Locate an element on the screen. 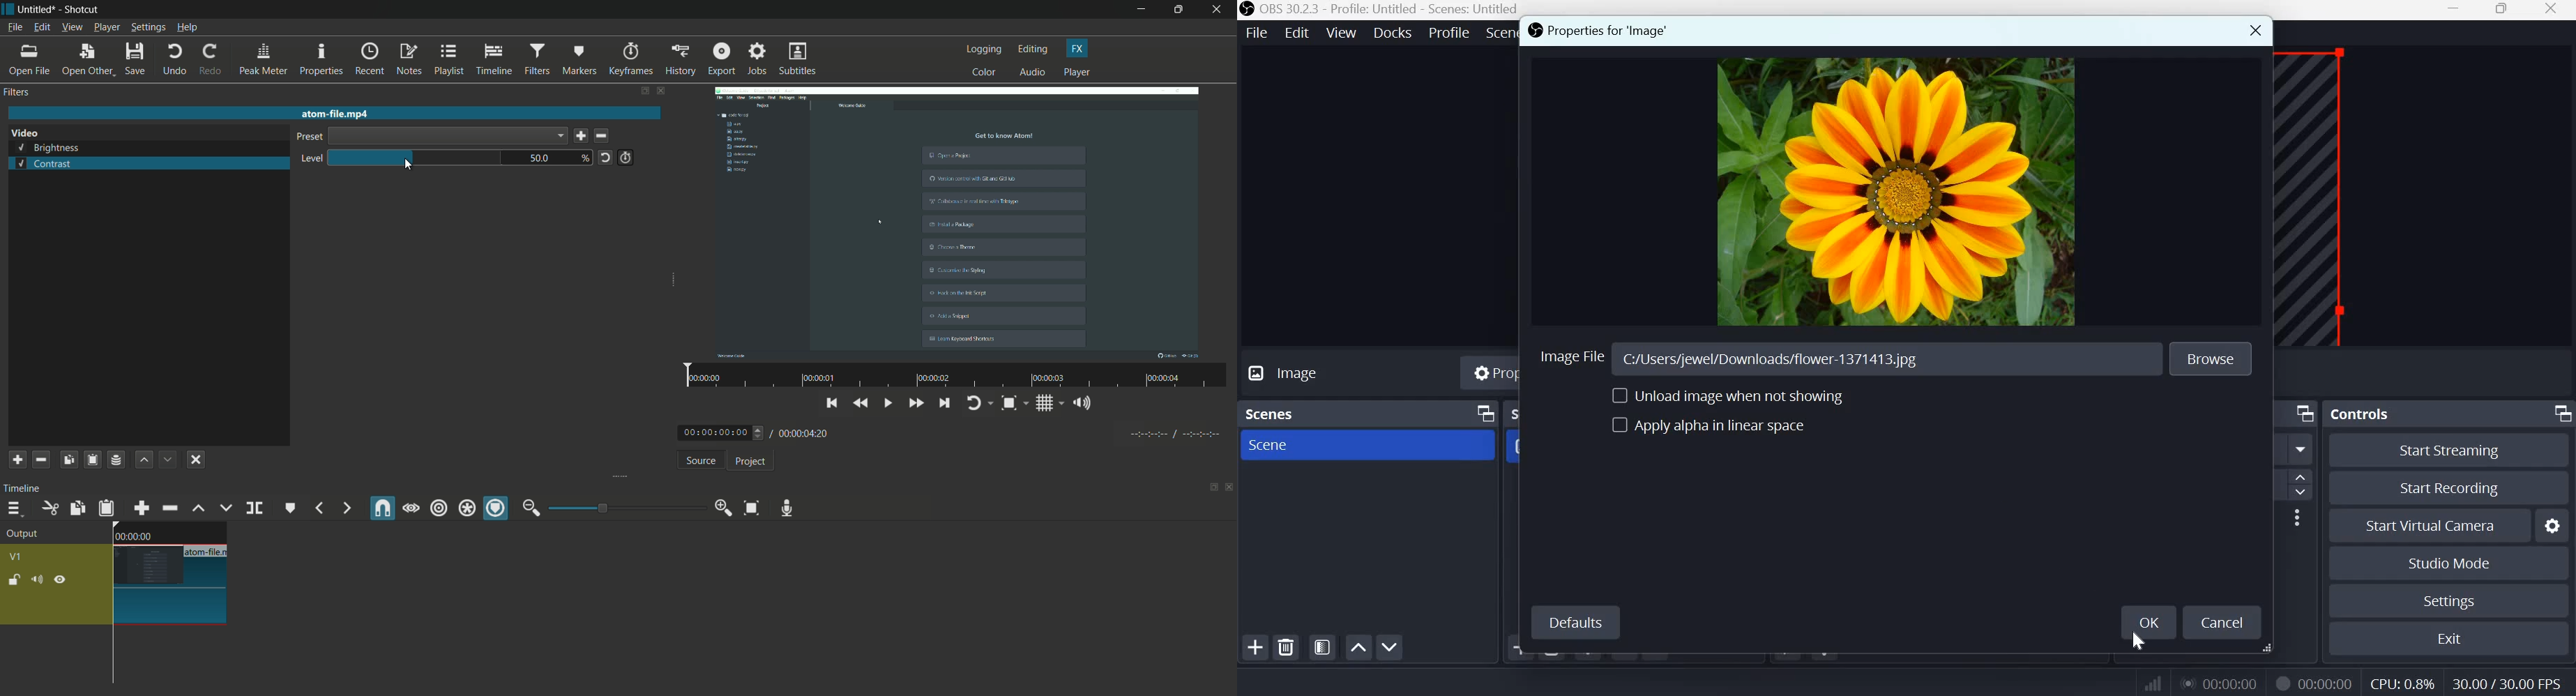 Image resolution: width=2576 pixels, height=700 pixels. cut is located at coordinates (49, 508).